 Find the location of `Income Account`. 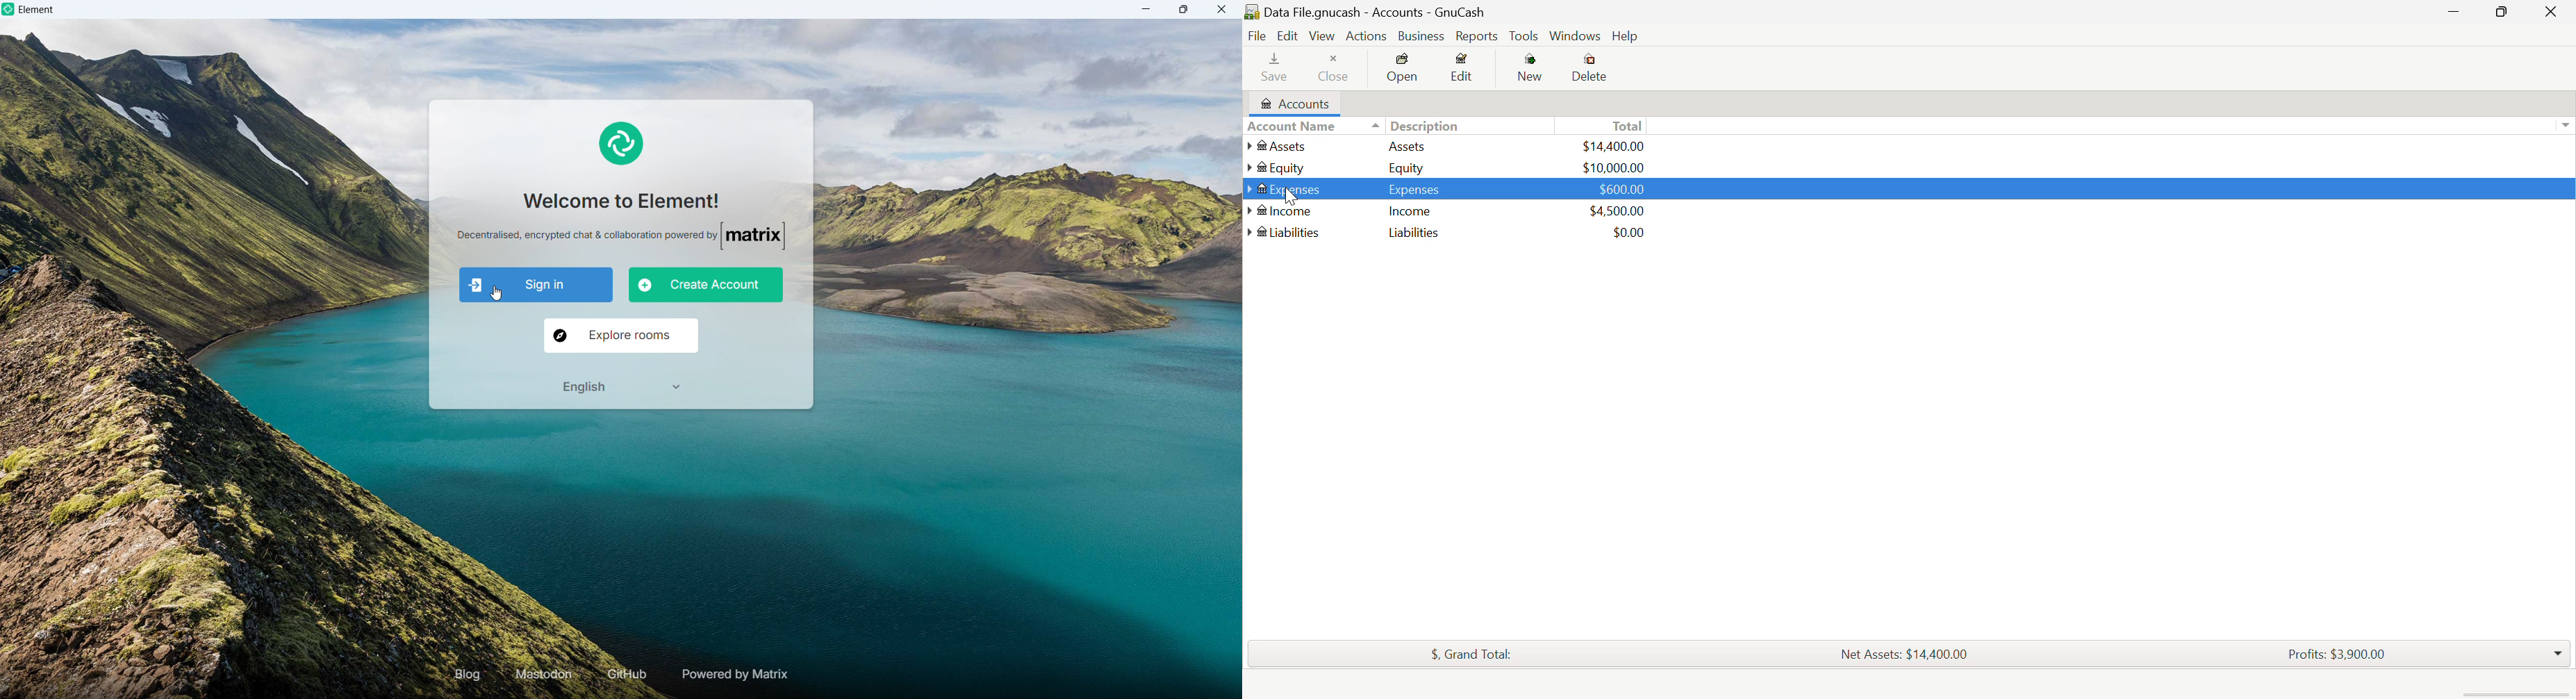

Income Account is located at coordinates (1283, 212).